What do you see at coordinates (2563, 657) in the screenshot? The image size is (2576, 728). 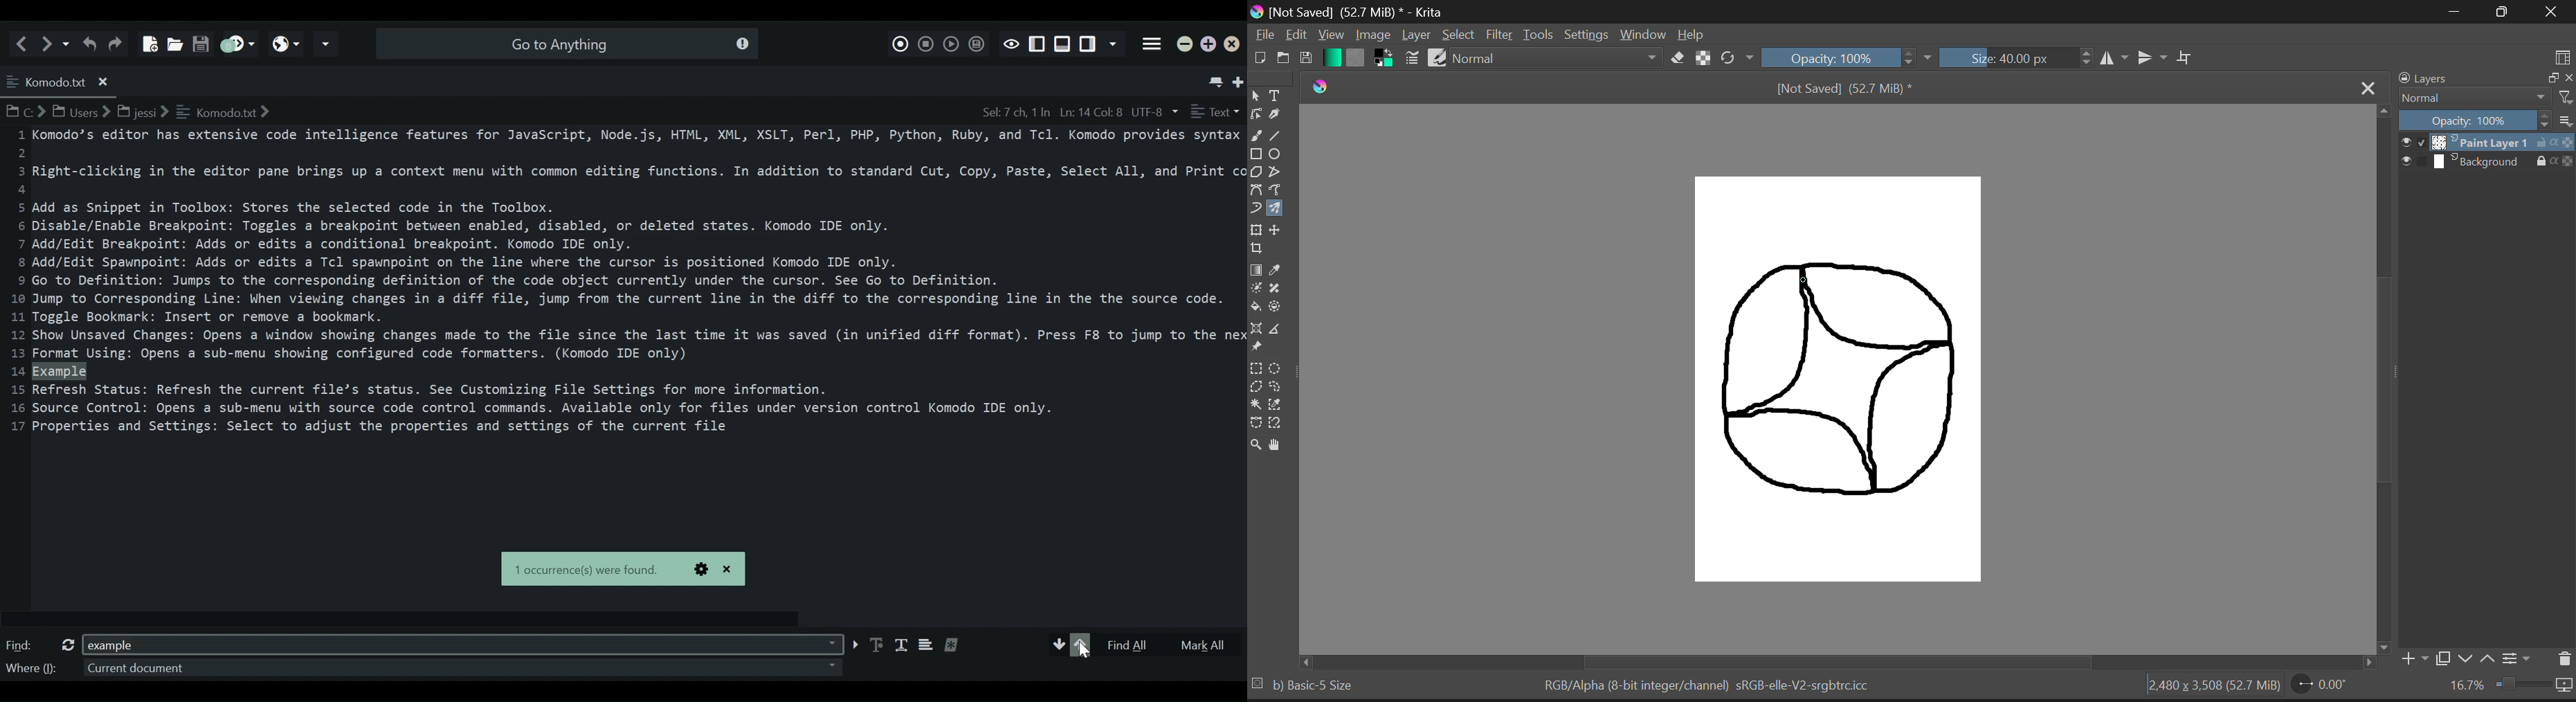 I see `Delete Layers` at bounding box center [2563, 657].